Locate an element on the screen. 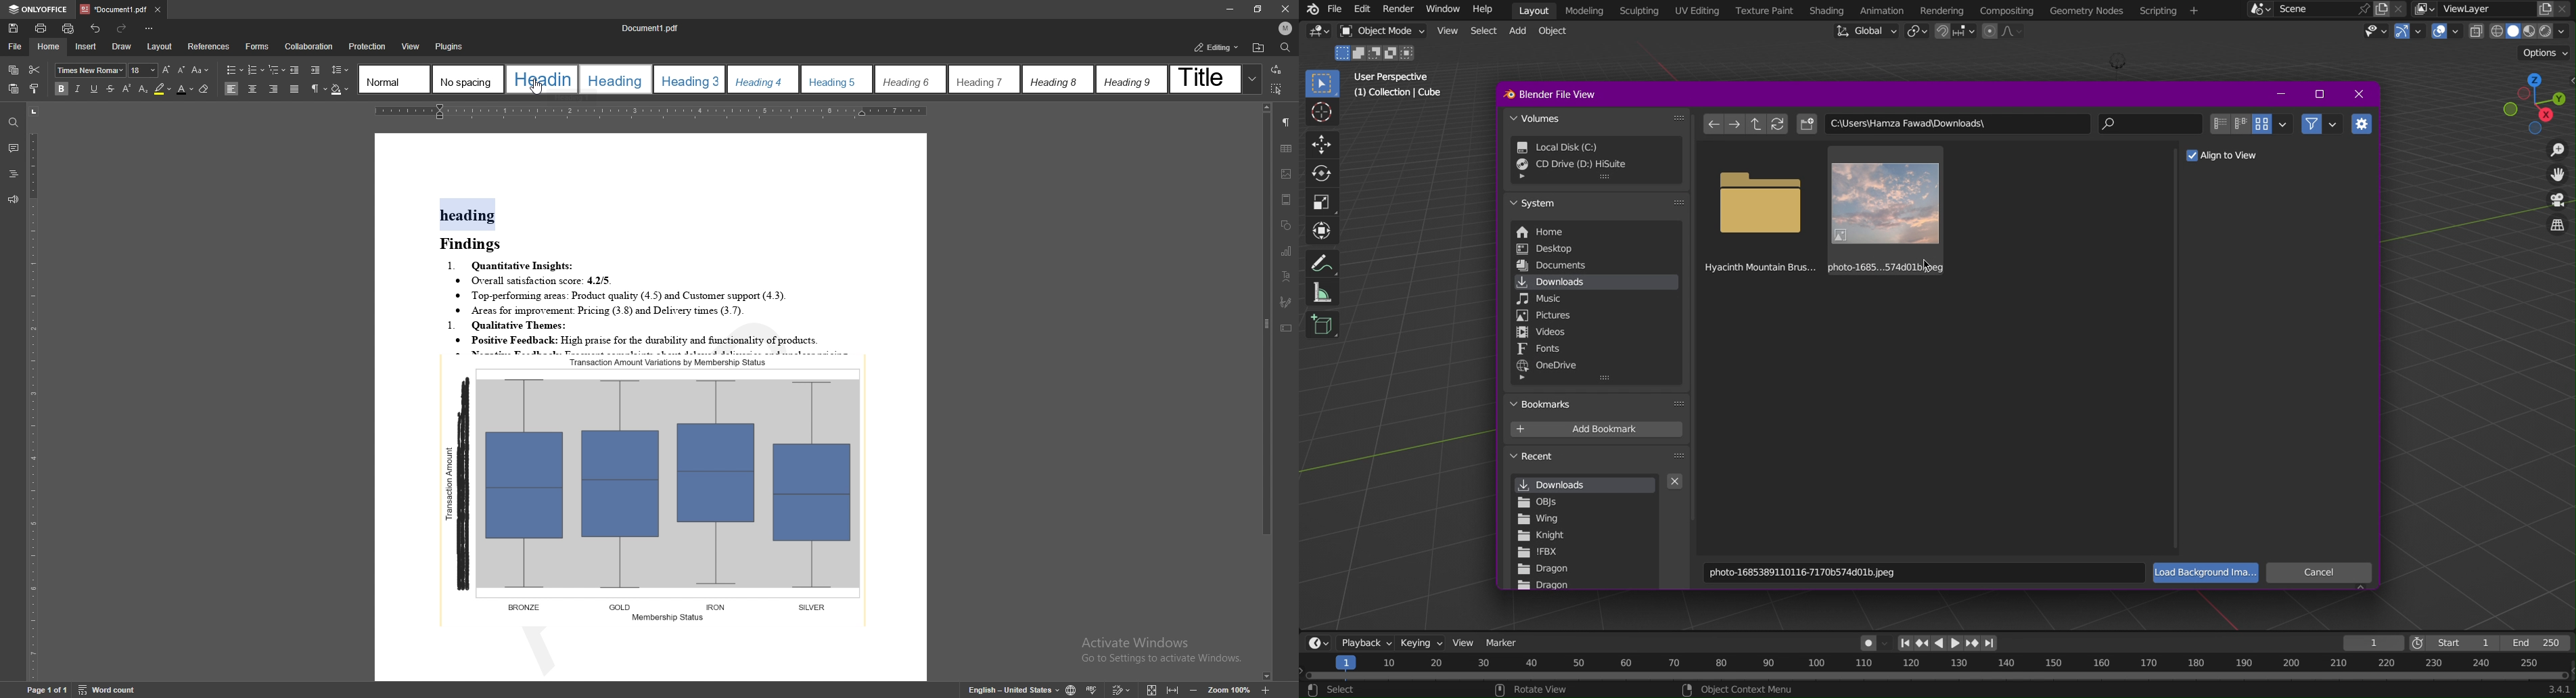 This screenshot has height=700, width=2576. Maximize is located at coordinates (2321, 95).